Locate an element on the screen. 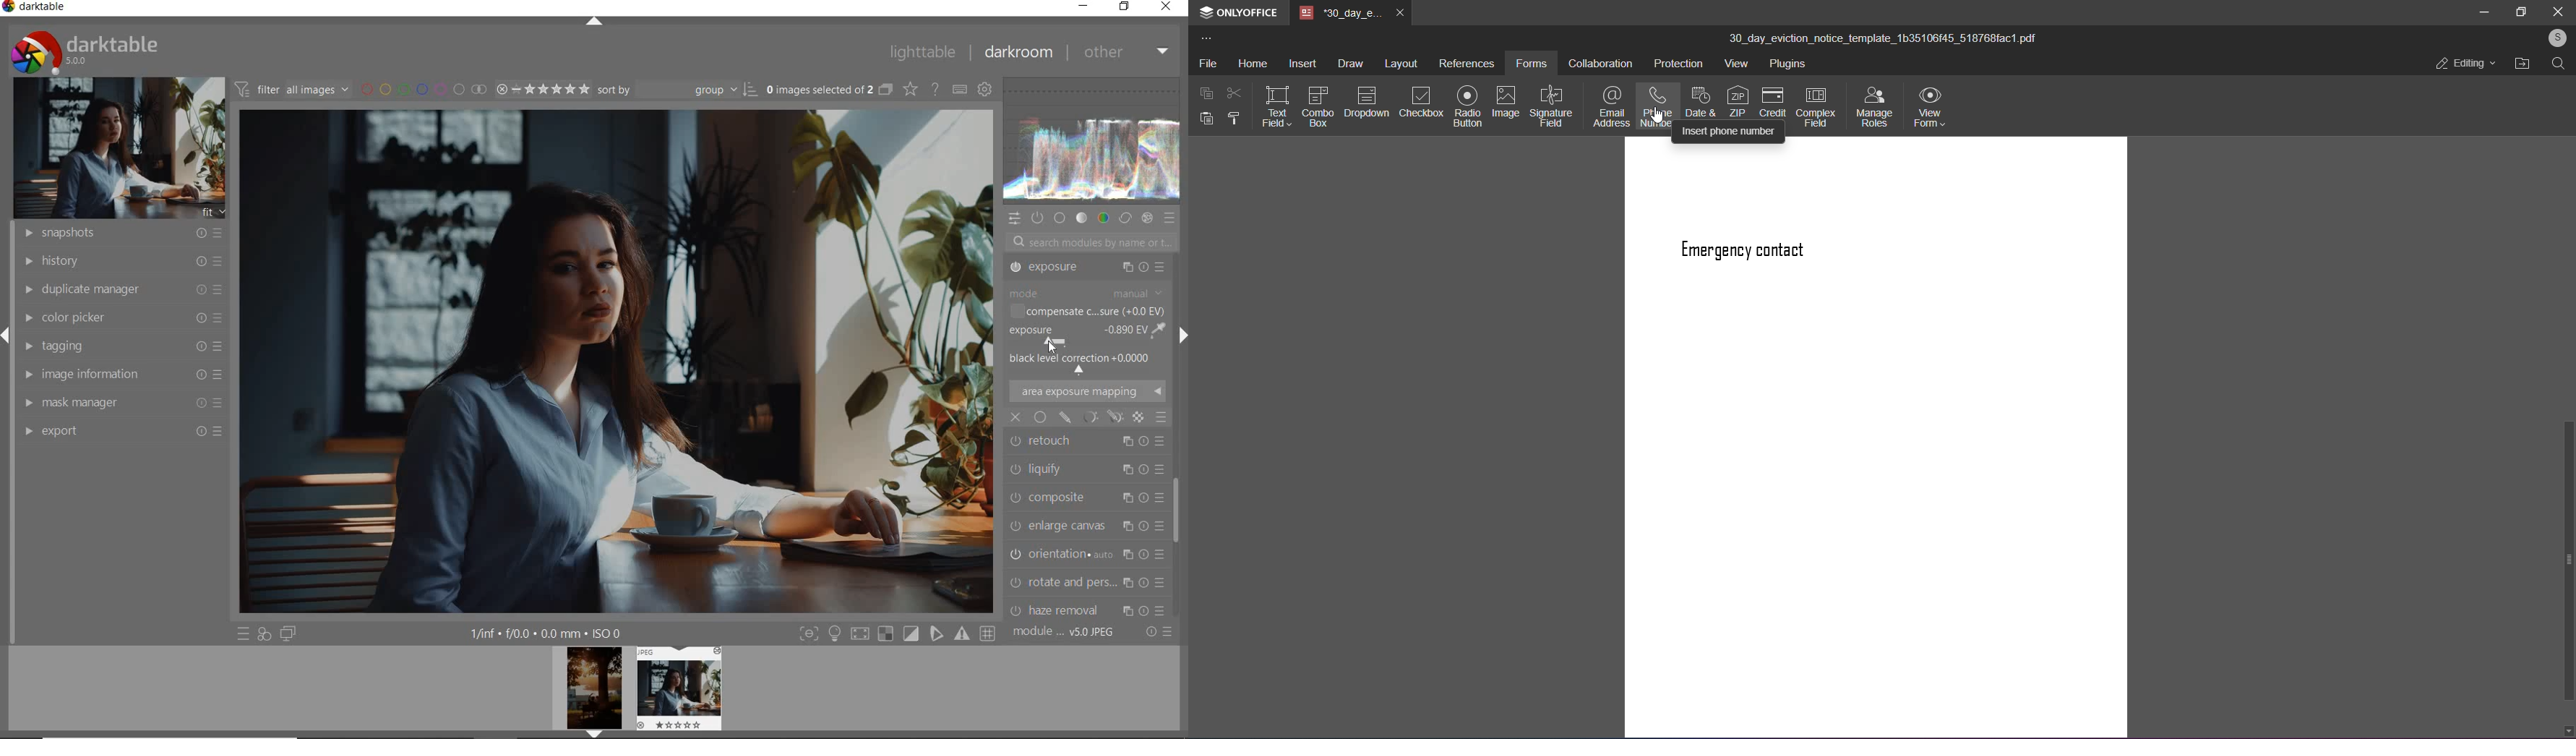 The image size is (2576, 756). QUICK ACCESS PANEL is located at coordinates (1014, 219).